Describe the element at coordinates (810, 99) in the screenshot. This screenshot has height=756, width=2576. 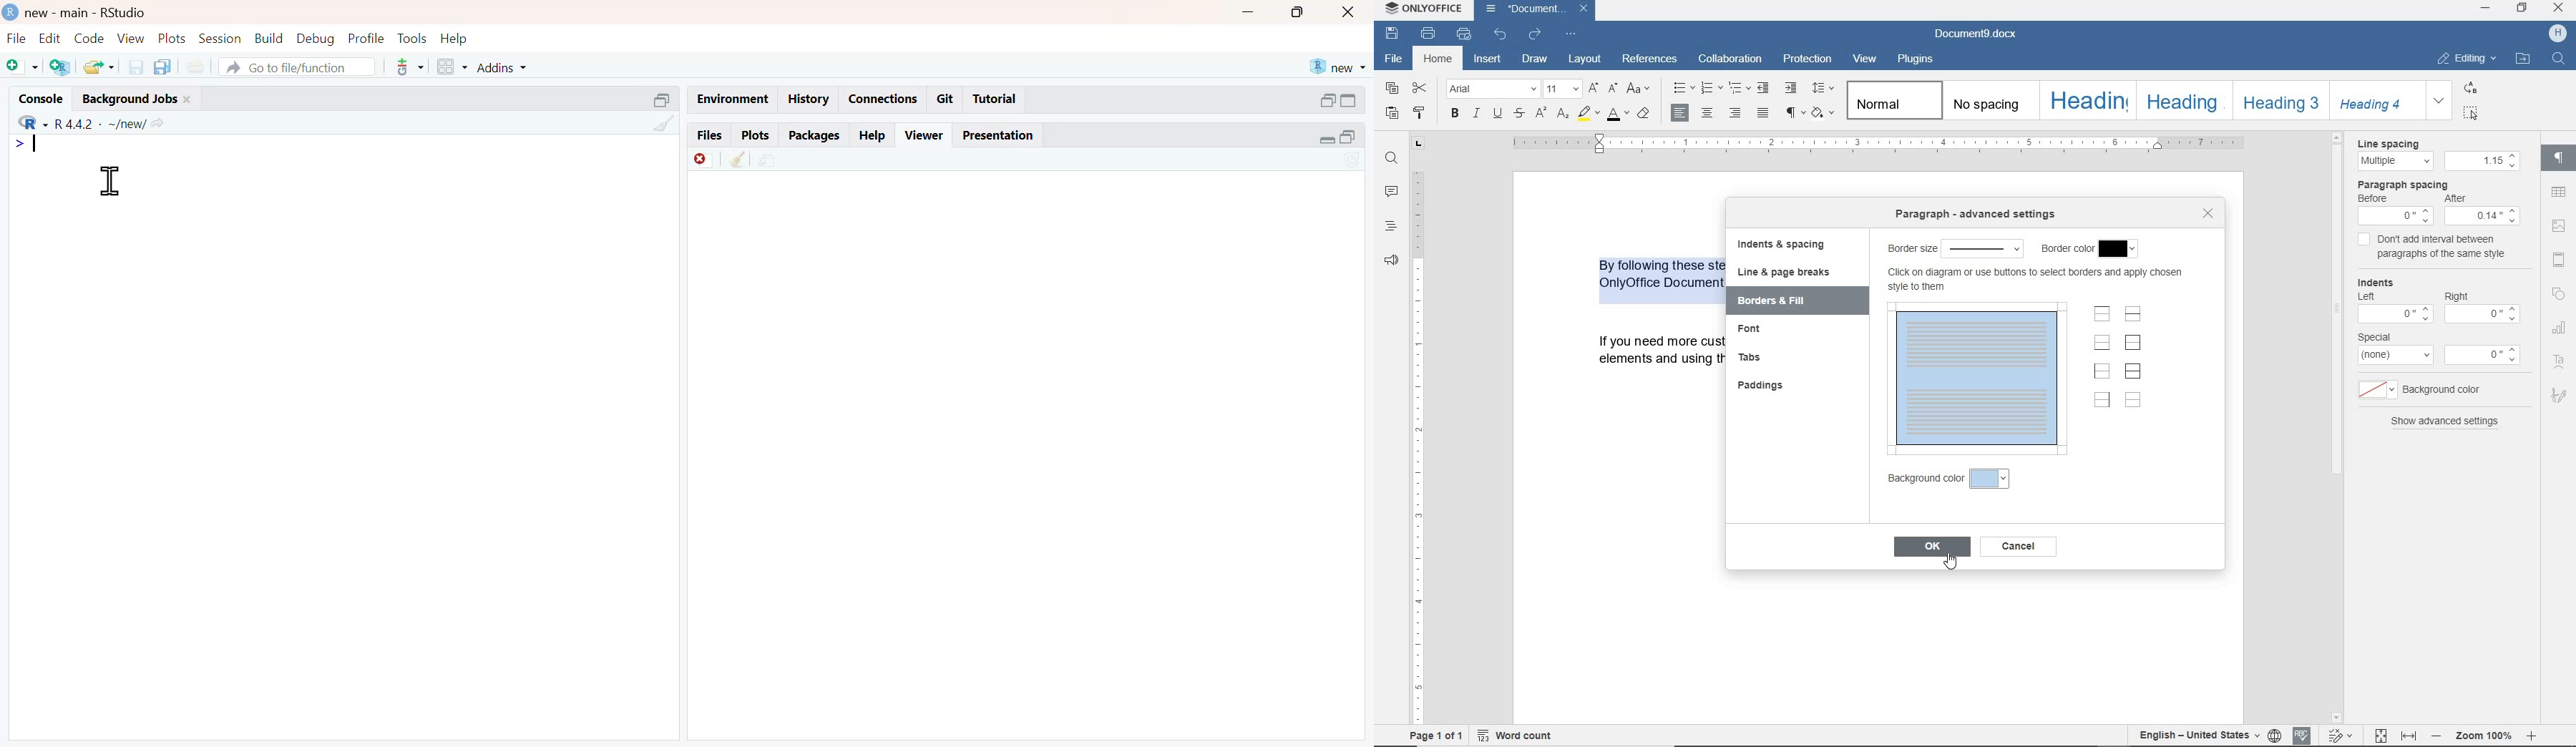
I see `history` at that location.